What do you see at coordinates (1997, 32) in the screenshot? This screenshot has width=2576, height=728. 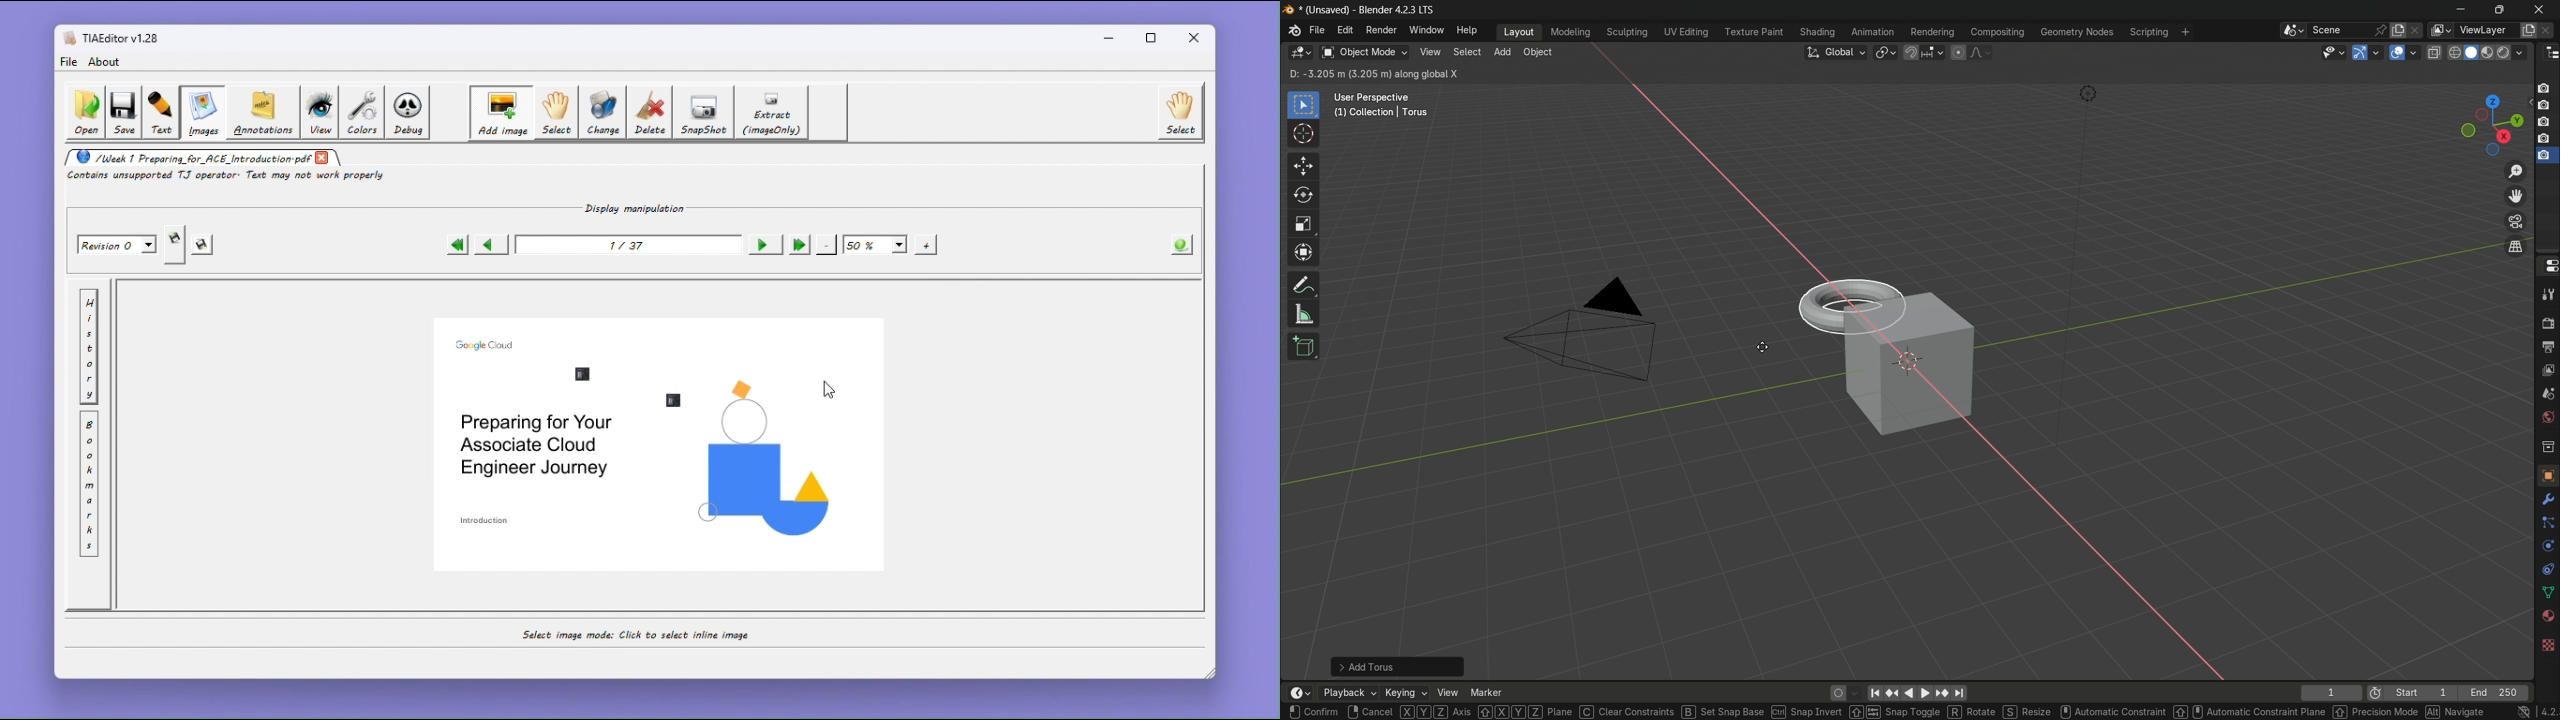 I see `compositing` at bounding box center [1997, 32].